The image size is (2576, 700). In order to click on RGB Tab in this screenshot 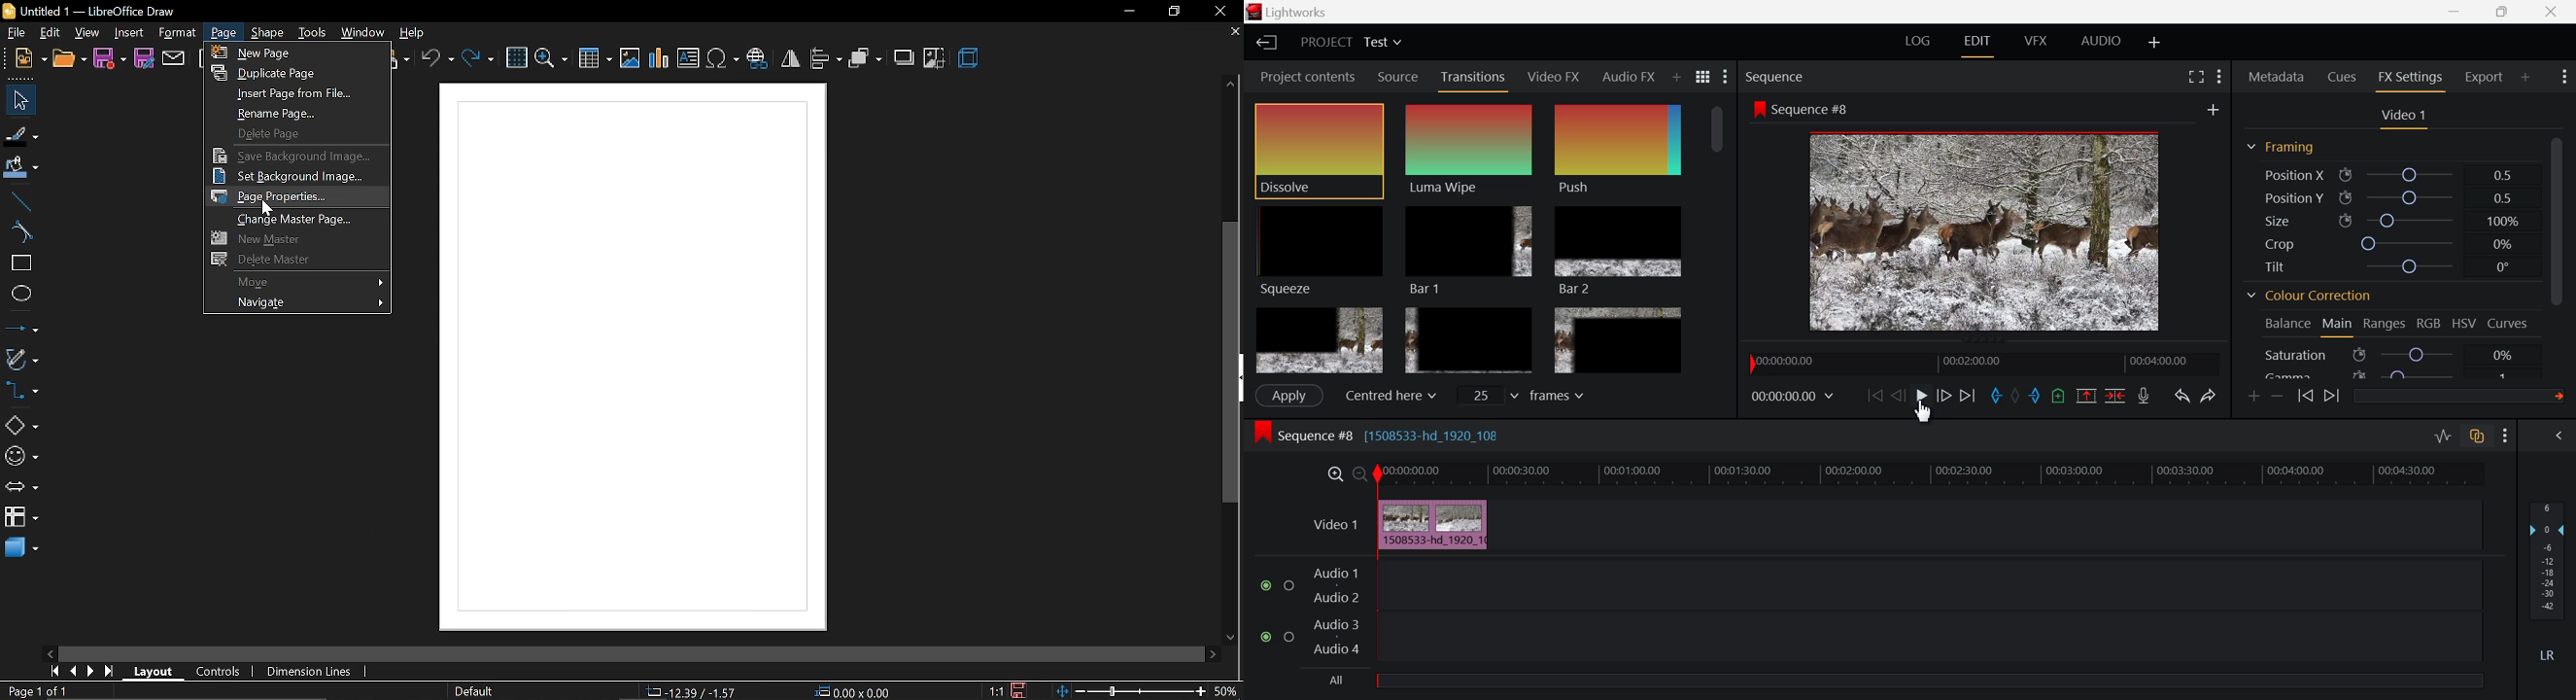, I will do `click(2431, 326)`.